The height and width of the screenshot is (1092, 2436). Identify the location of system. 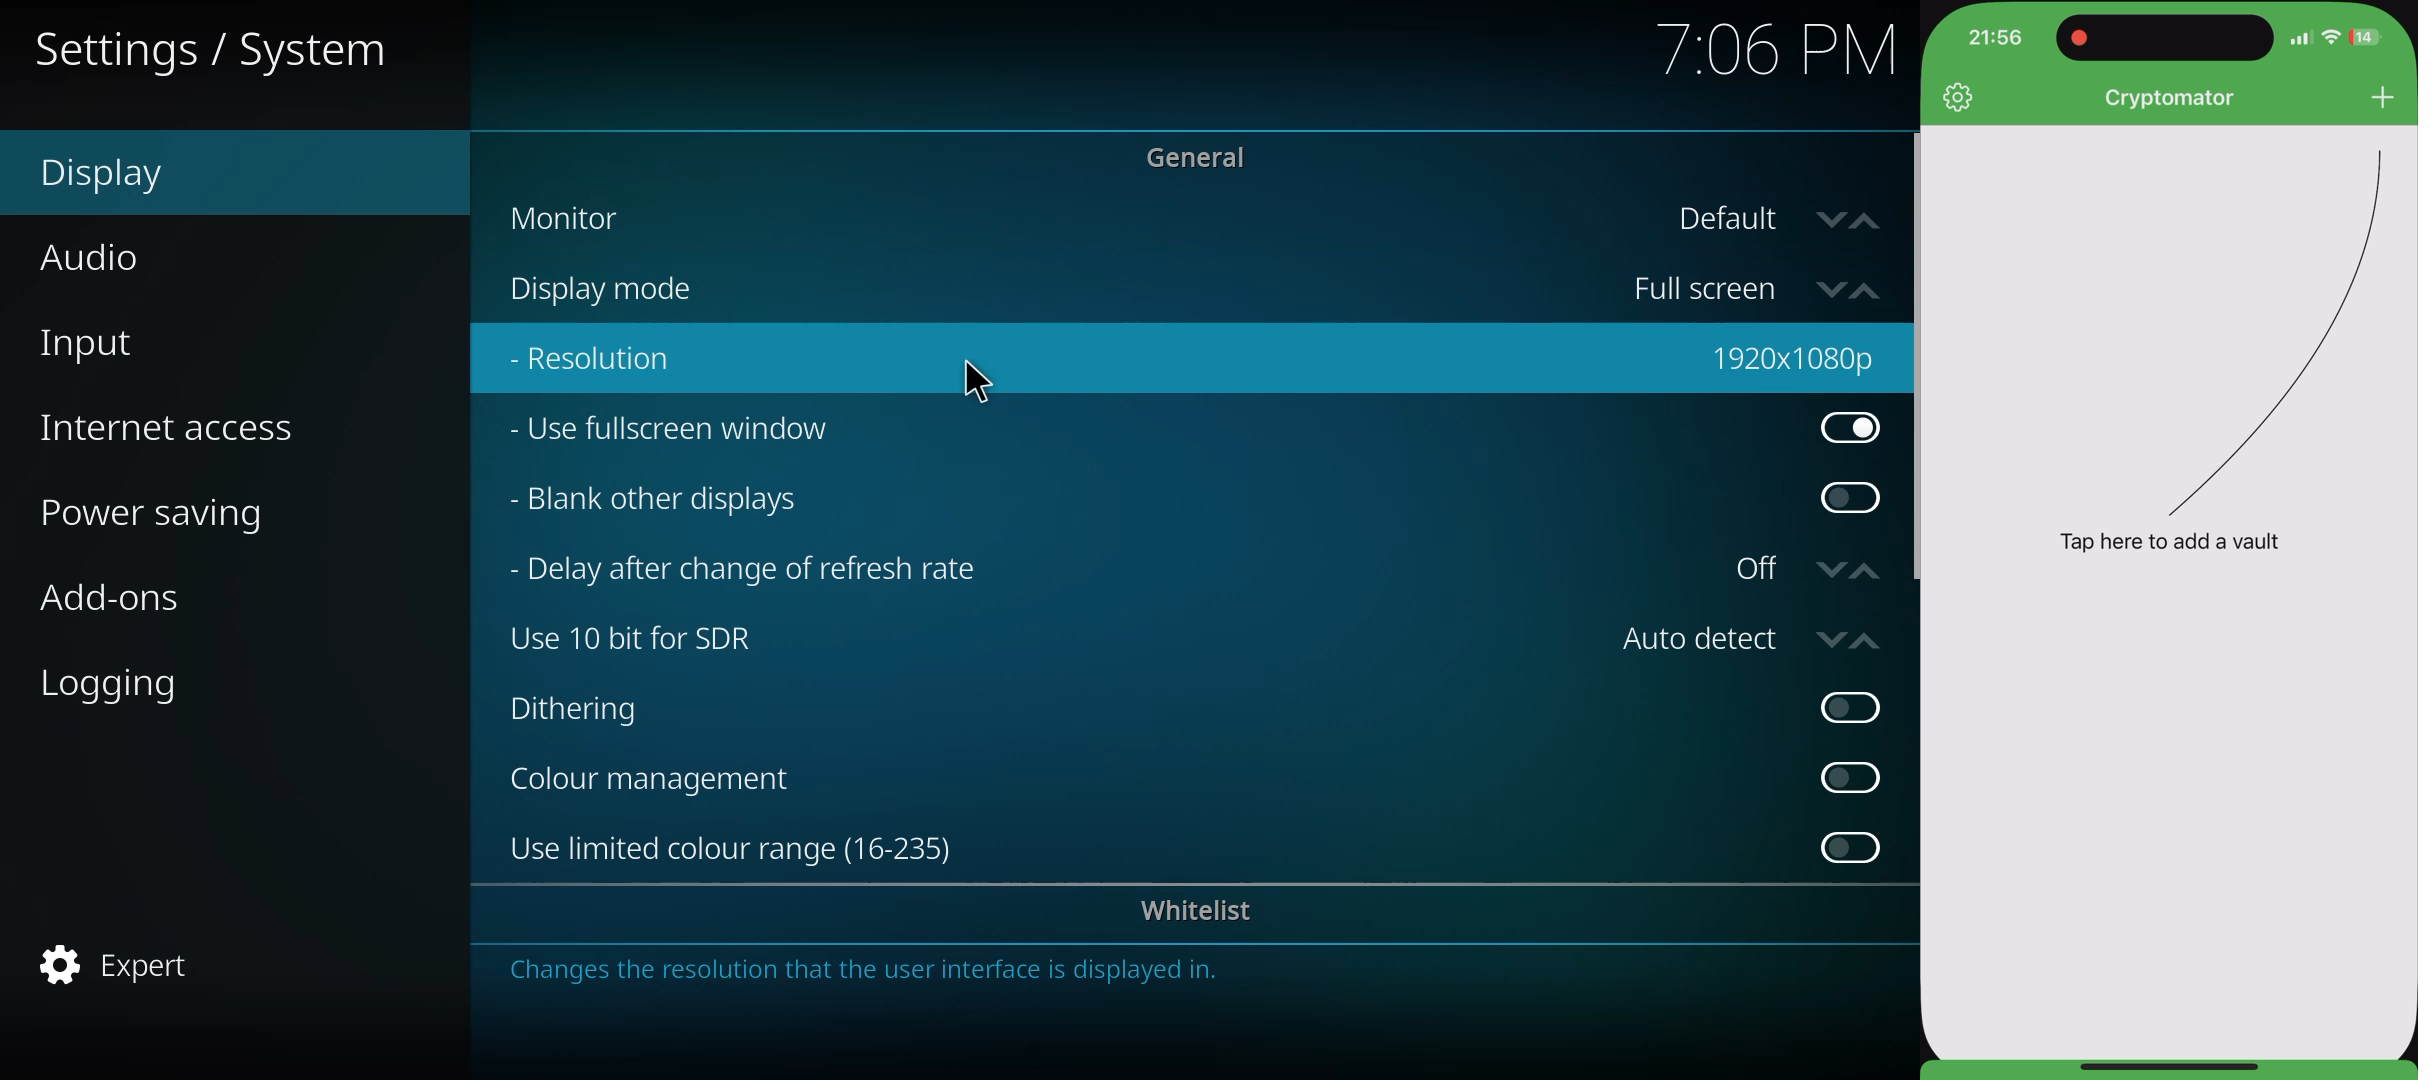
(226, 50).